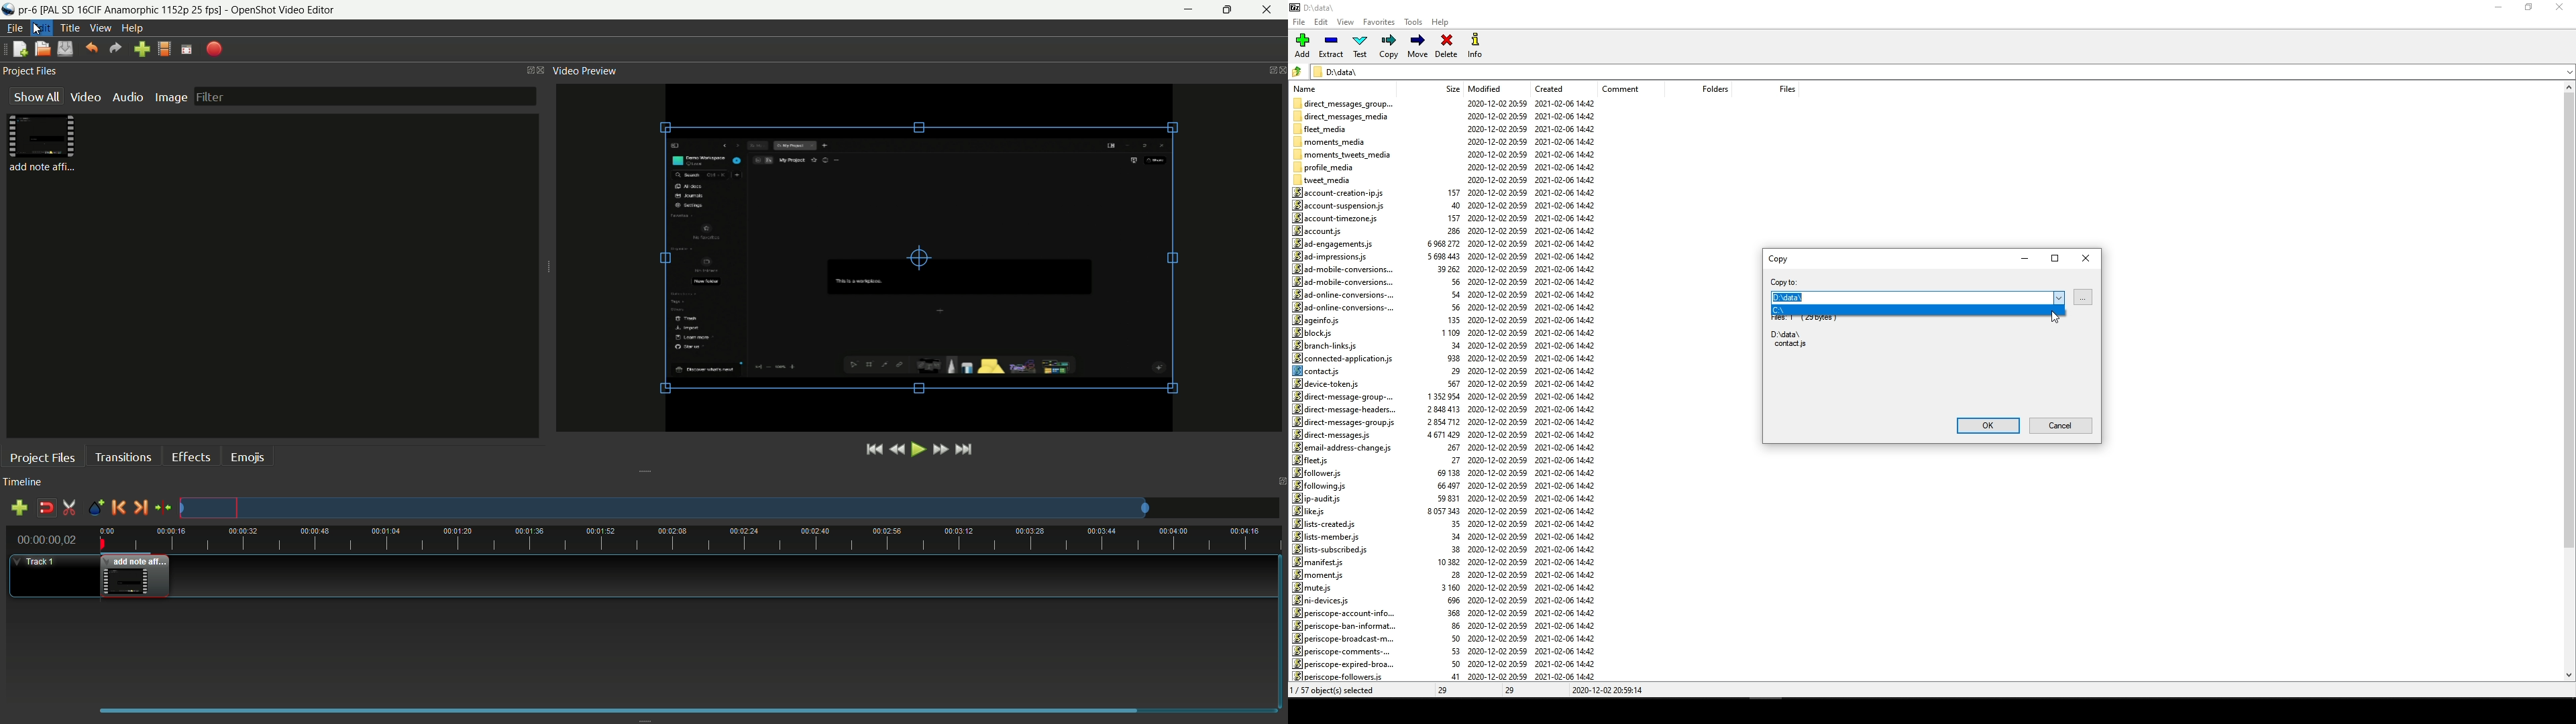  I want to click on center the timeline on the playhead, so click(163, 507).